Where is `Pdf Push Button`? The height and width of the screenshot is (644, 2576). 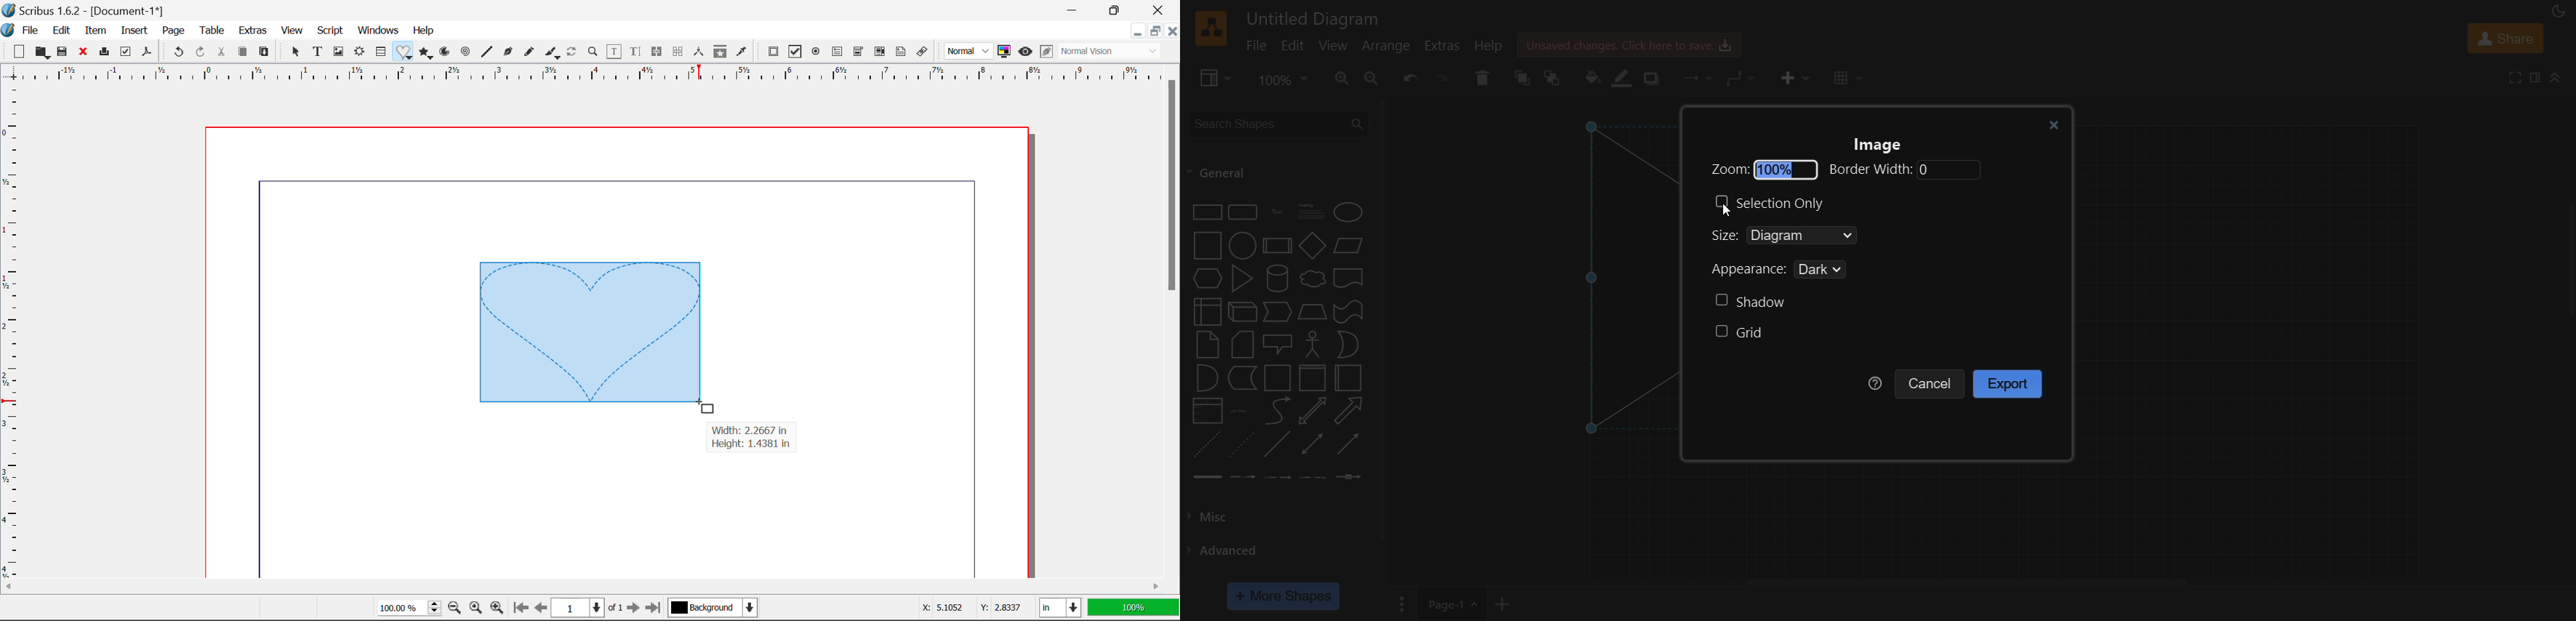
Pdf Push Button is located at coordinates (774, 52).